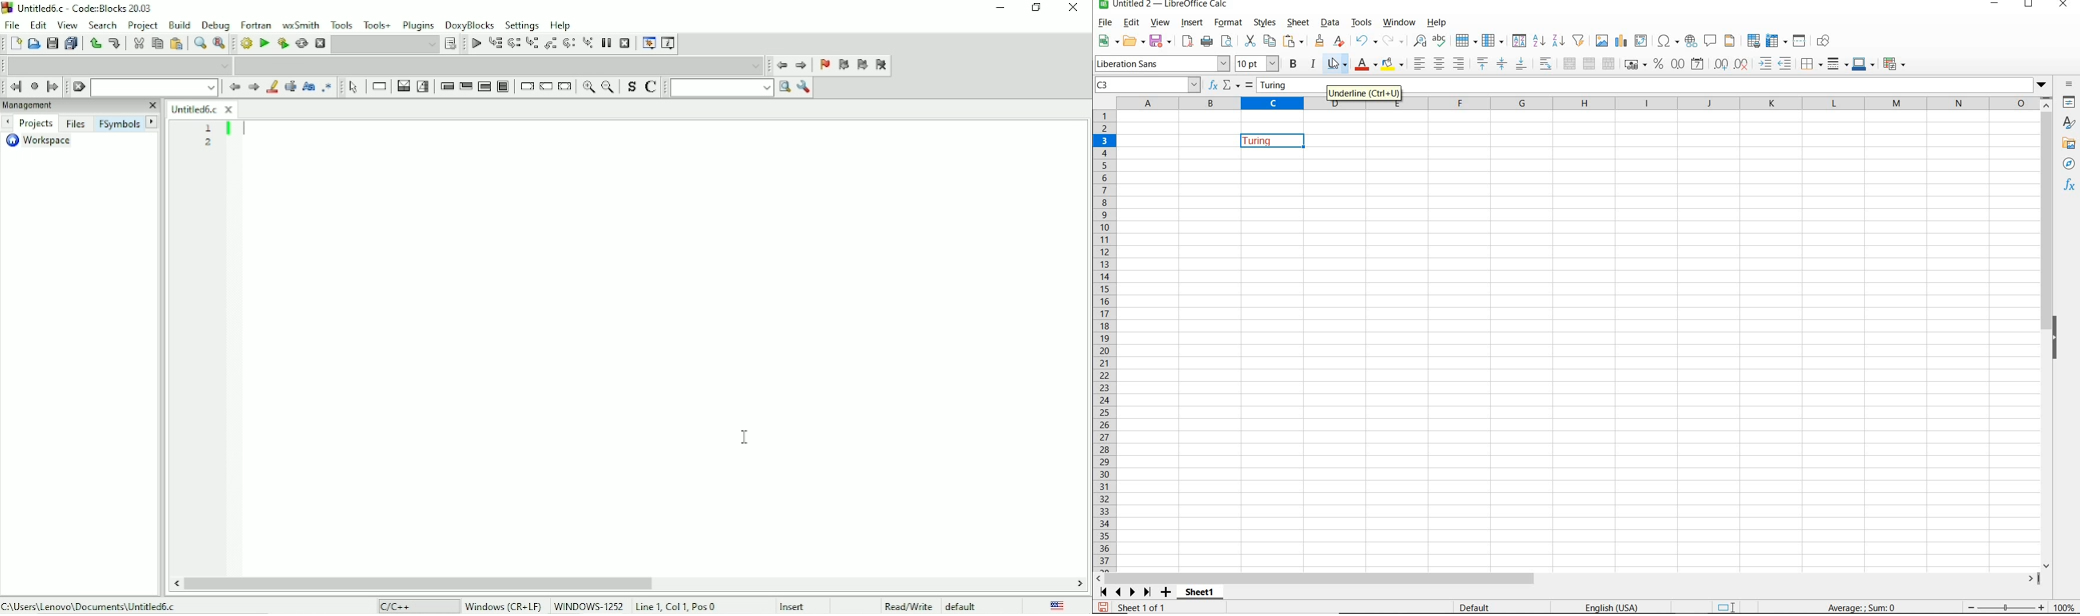 The width and height of the screenshot is (2100, 616). Describe the element at coordinates (1837, 64) in the screenshot. I see `BORDER STYLE` at that location.